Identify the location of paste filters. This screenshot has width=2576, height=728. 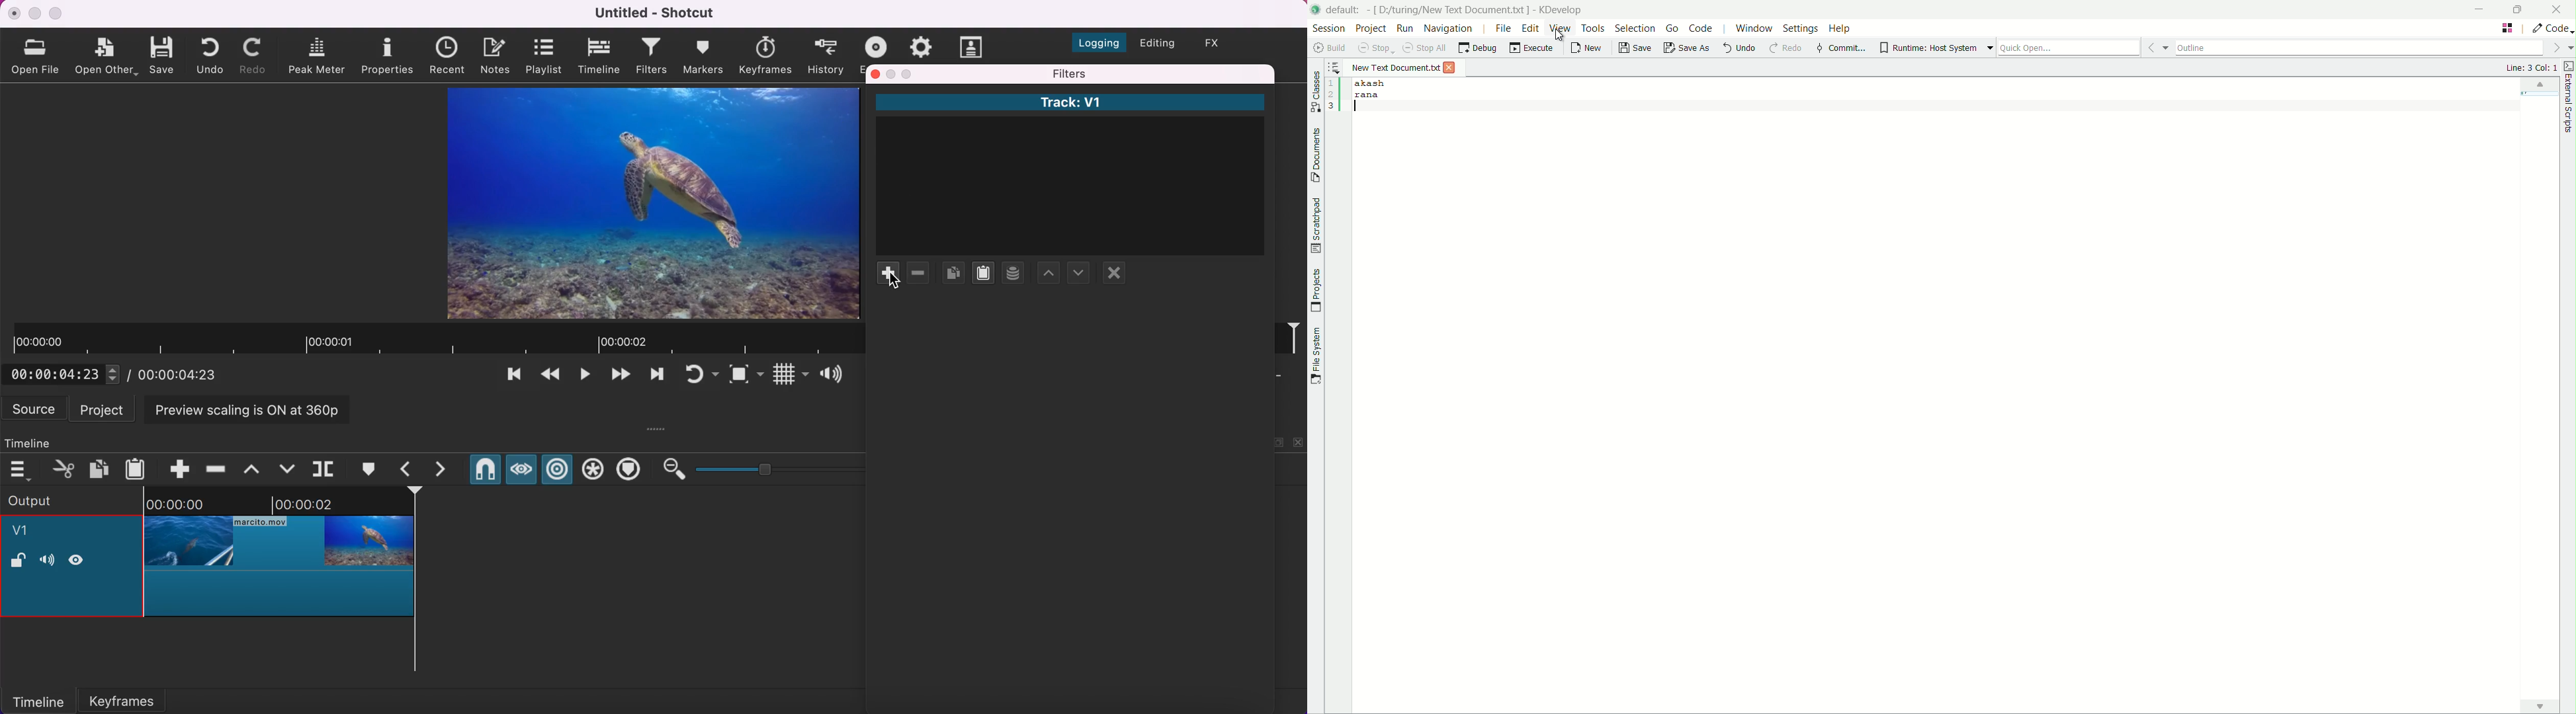
(983, 276).